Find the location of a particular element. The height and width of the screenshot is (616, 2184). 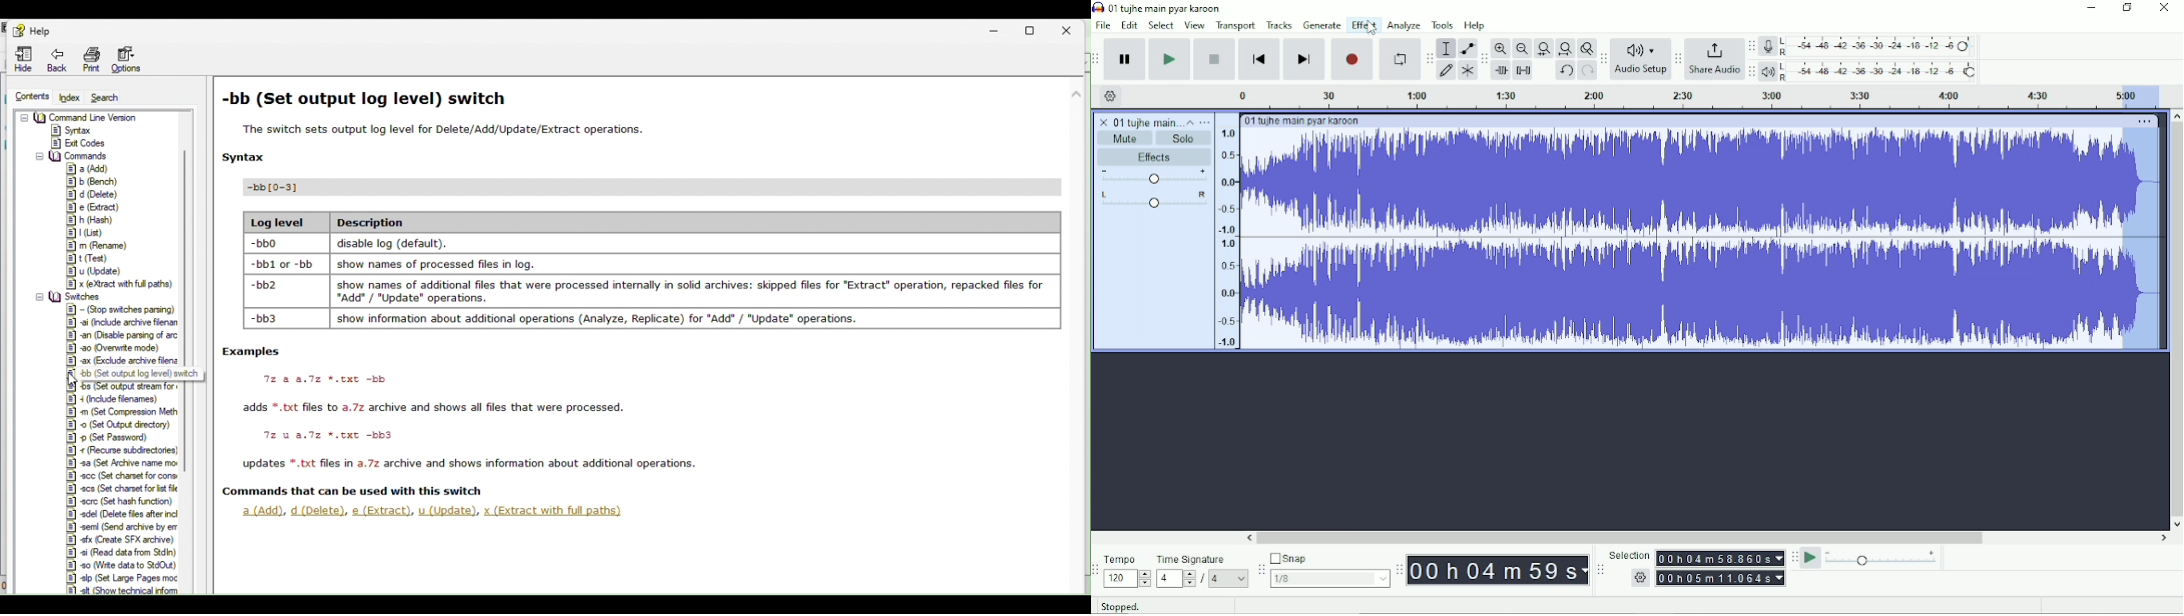

Timeline options is located at coordinates (1111, 95).